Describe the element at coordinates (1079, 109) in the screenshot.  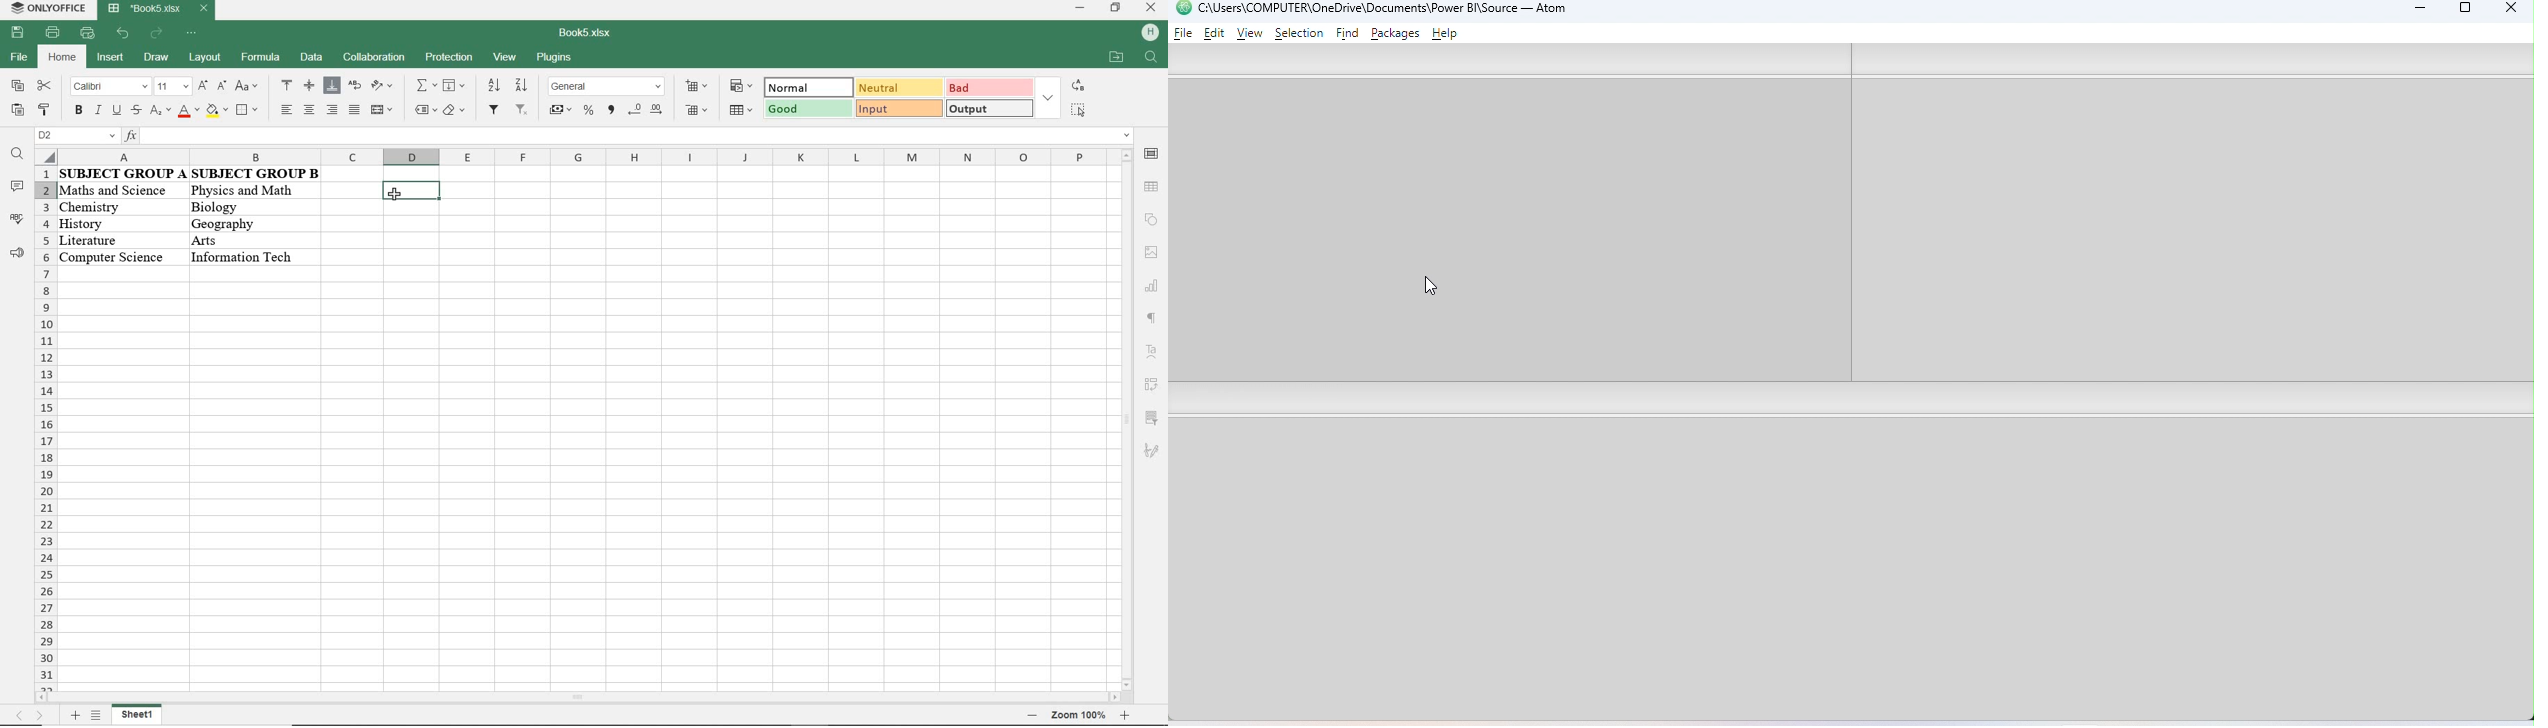
I see `select all` at that location.